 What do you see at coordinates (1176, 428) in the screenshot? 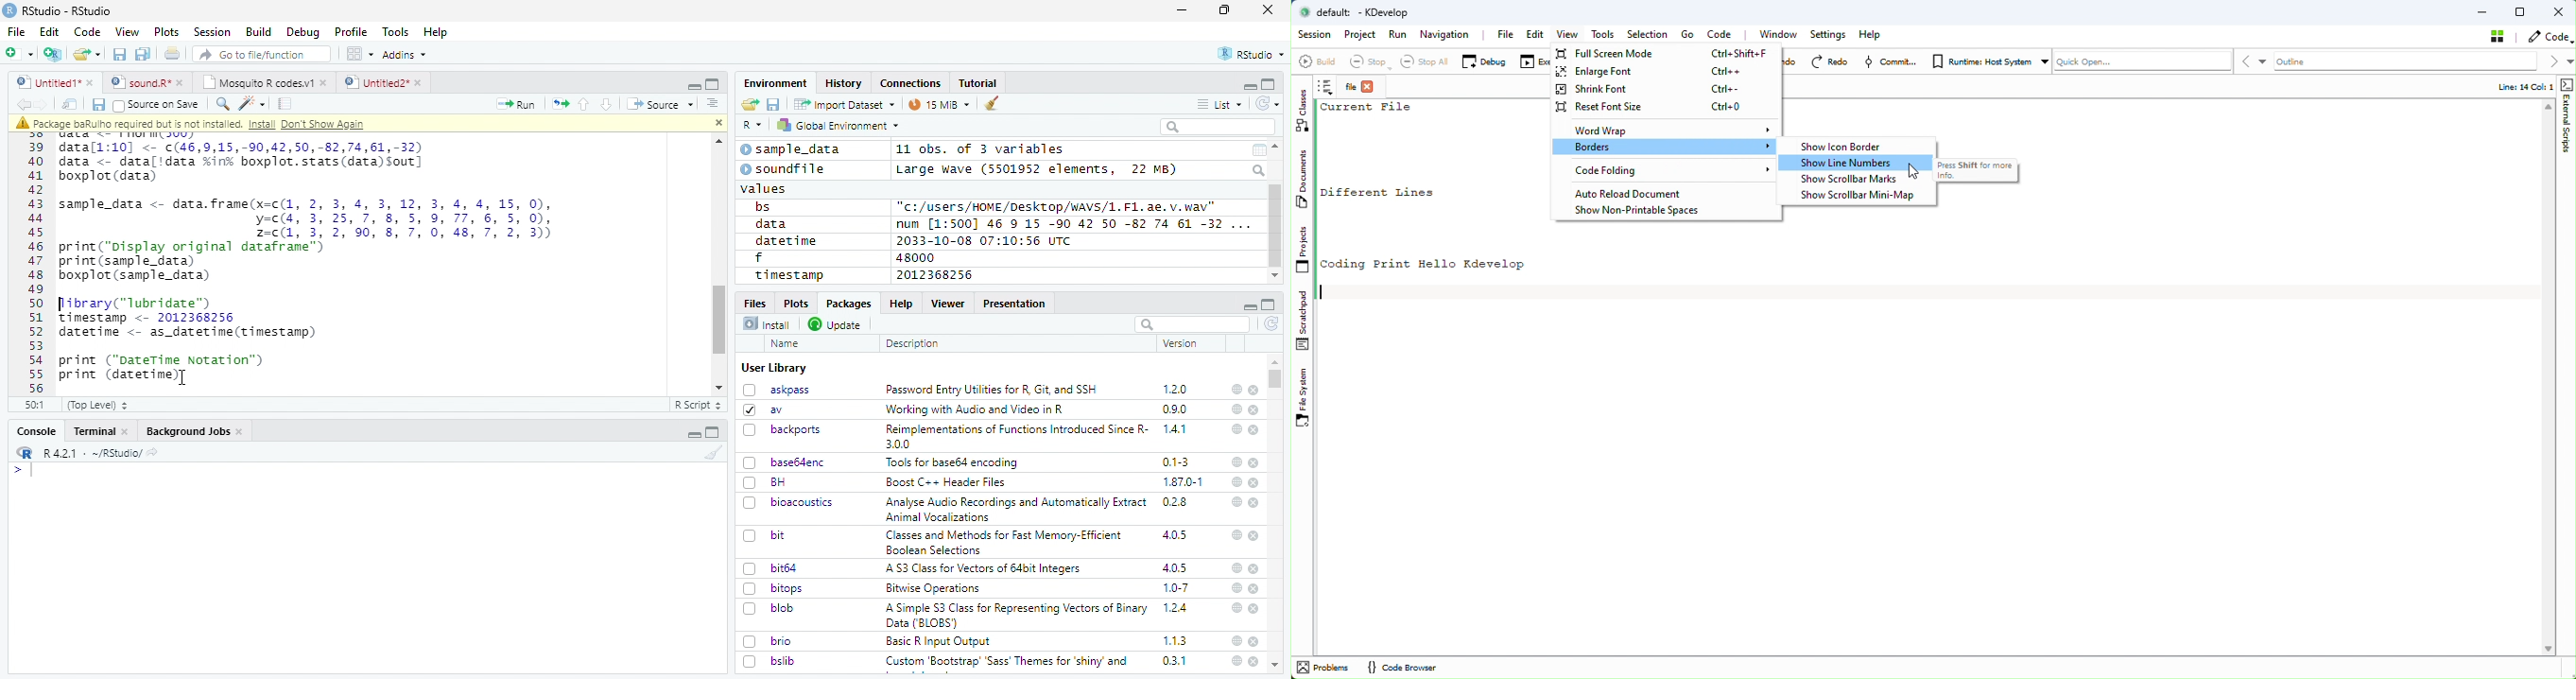
I see `1.4.1` at bounding box center [1176, 428].